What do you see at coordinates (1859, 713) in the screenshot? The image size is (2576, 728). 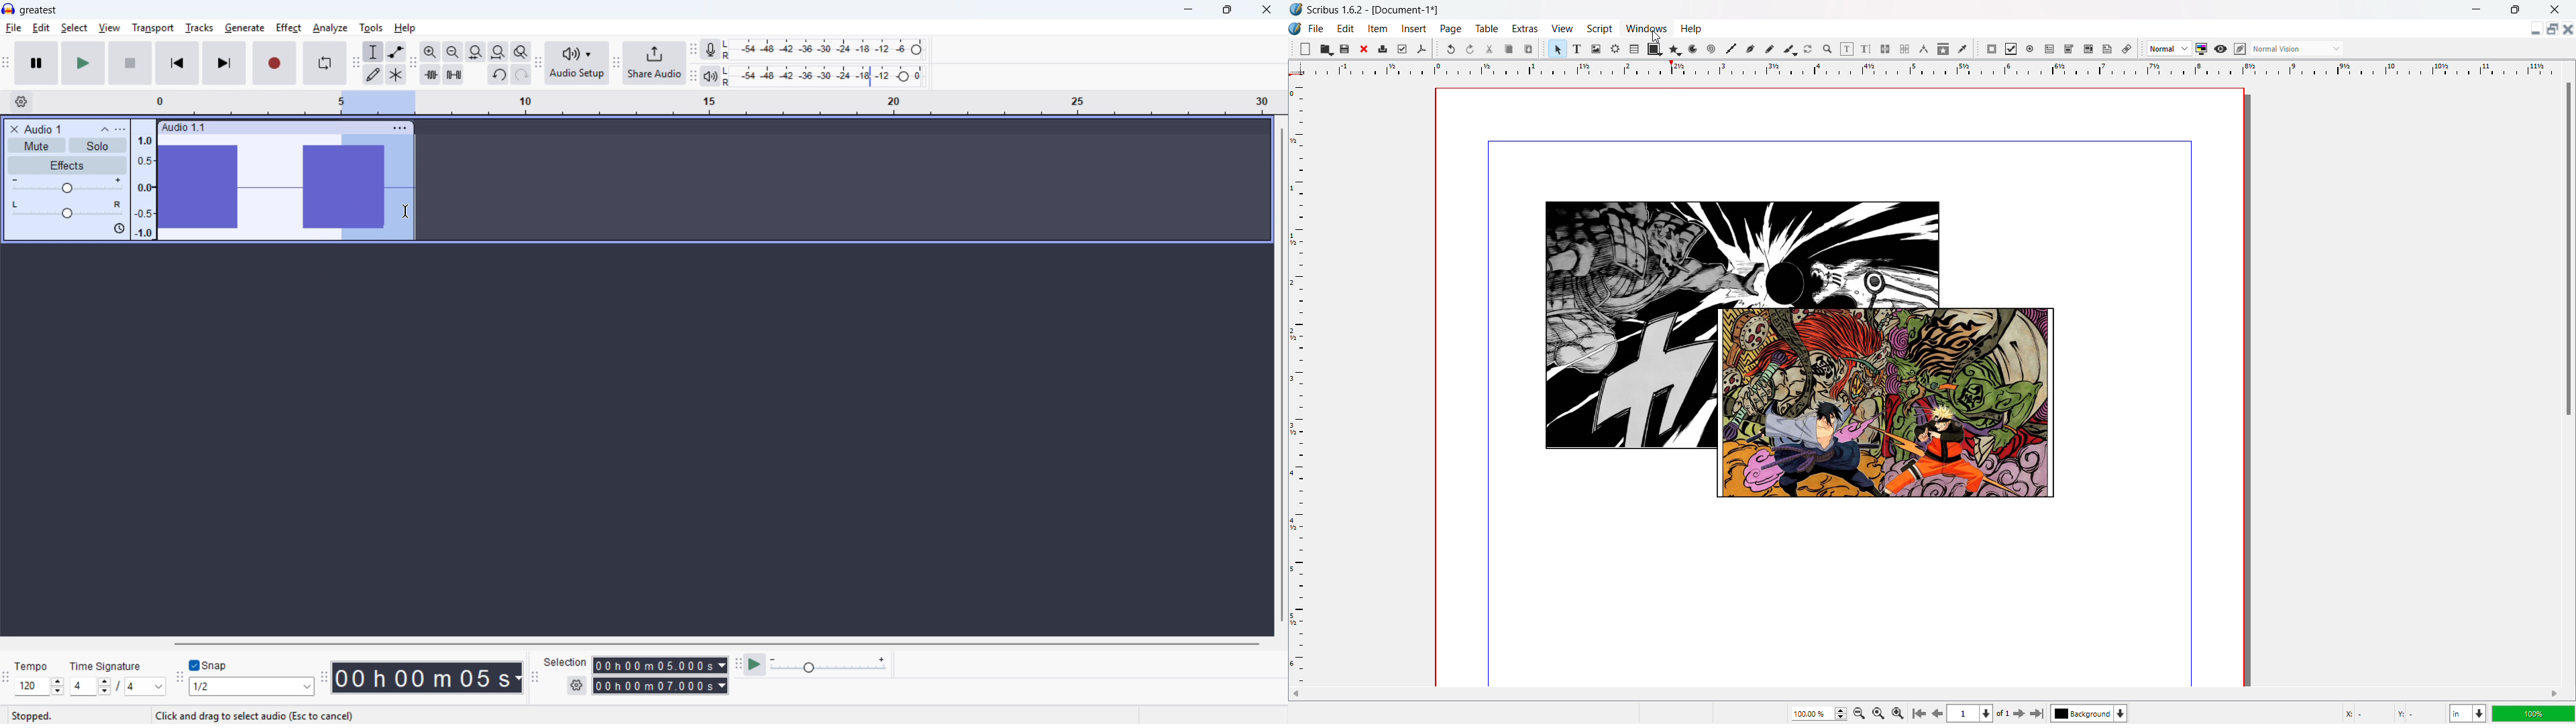 I see `zoom out by the stepping factor selected in settings` at bounding box center [1859, 713].